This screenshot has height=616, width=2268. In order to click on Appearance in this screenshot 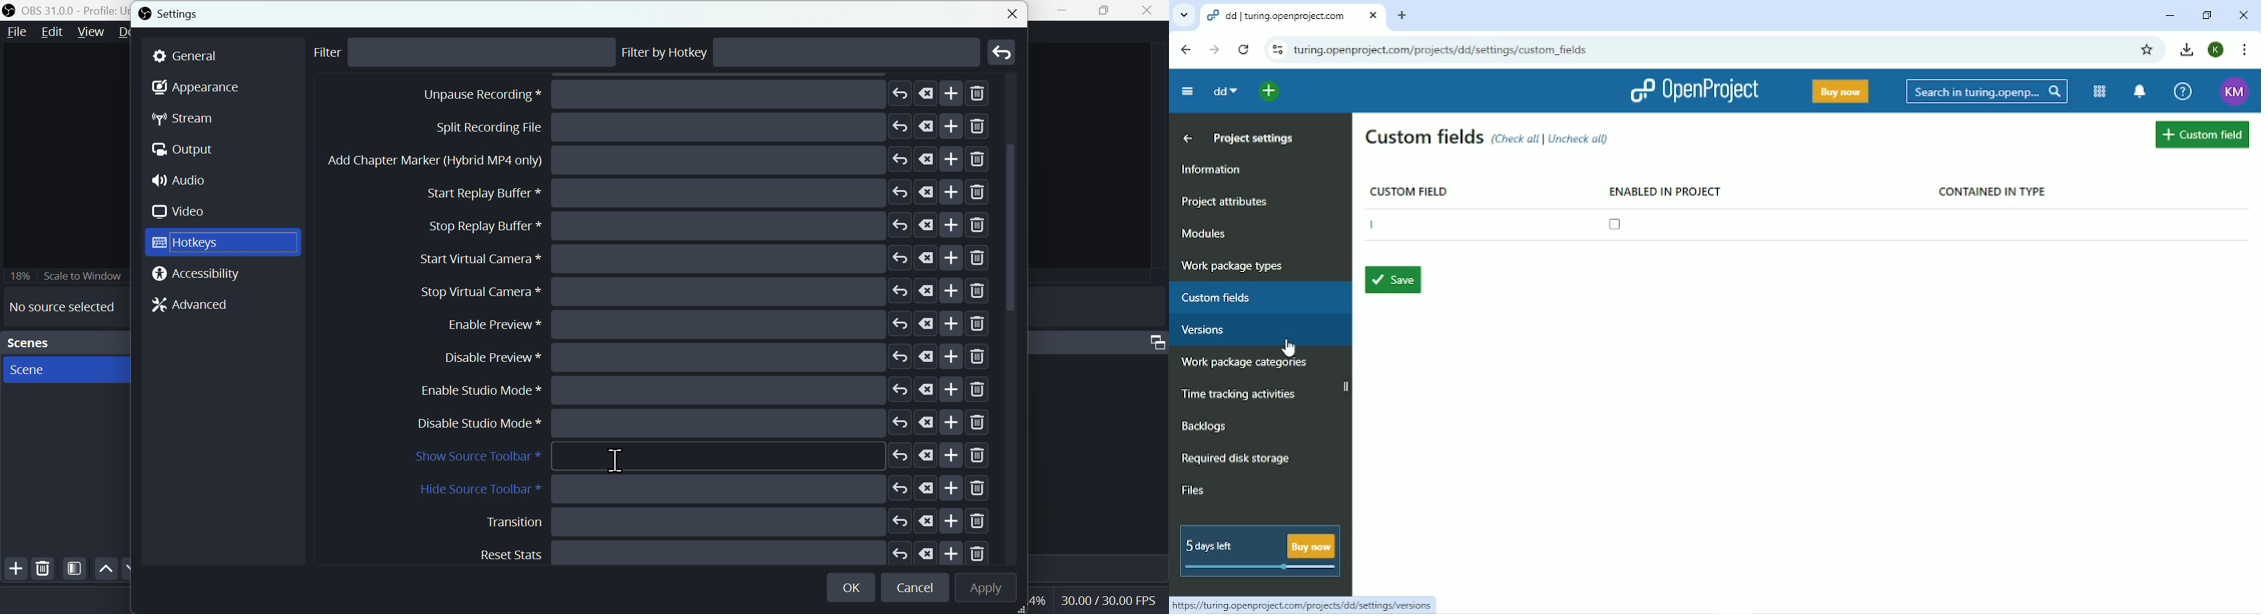, I will do `click(196, 91)`.